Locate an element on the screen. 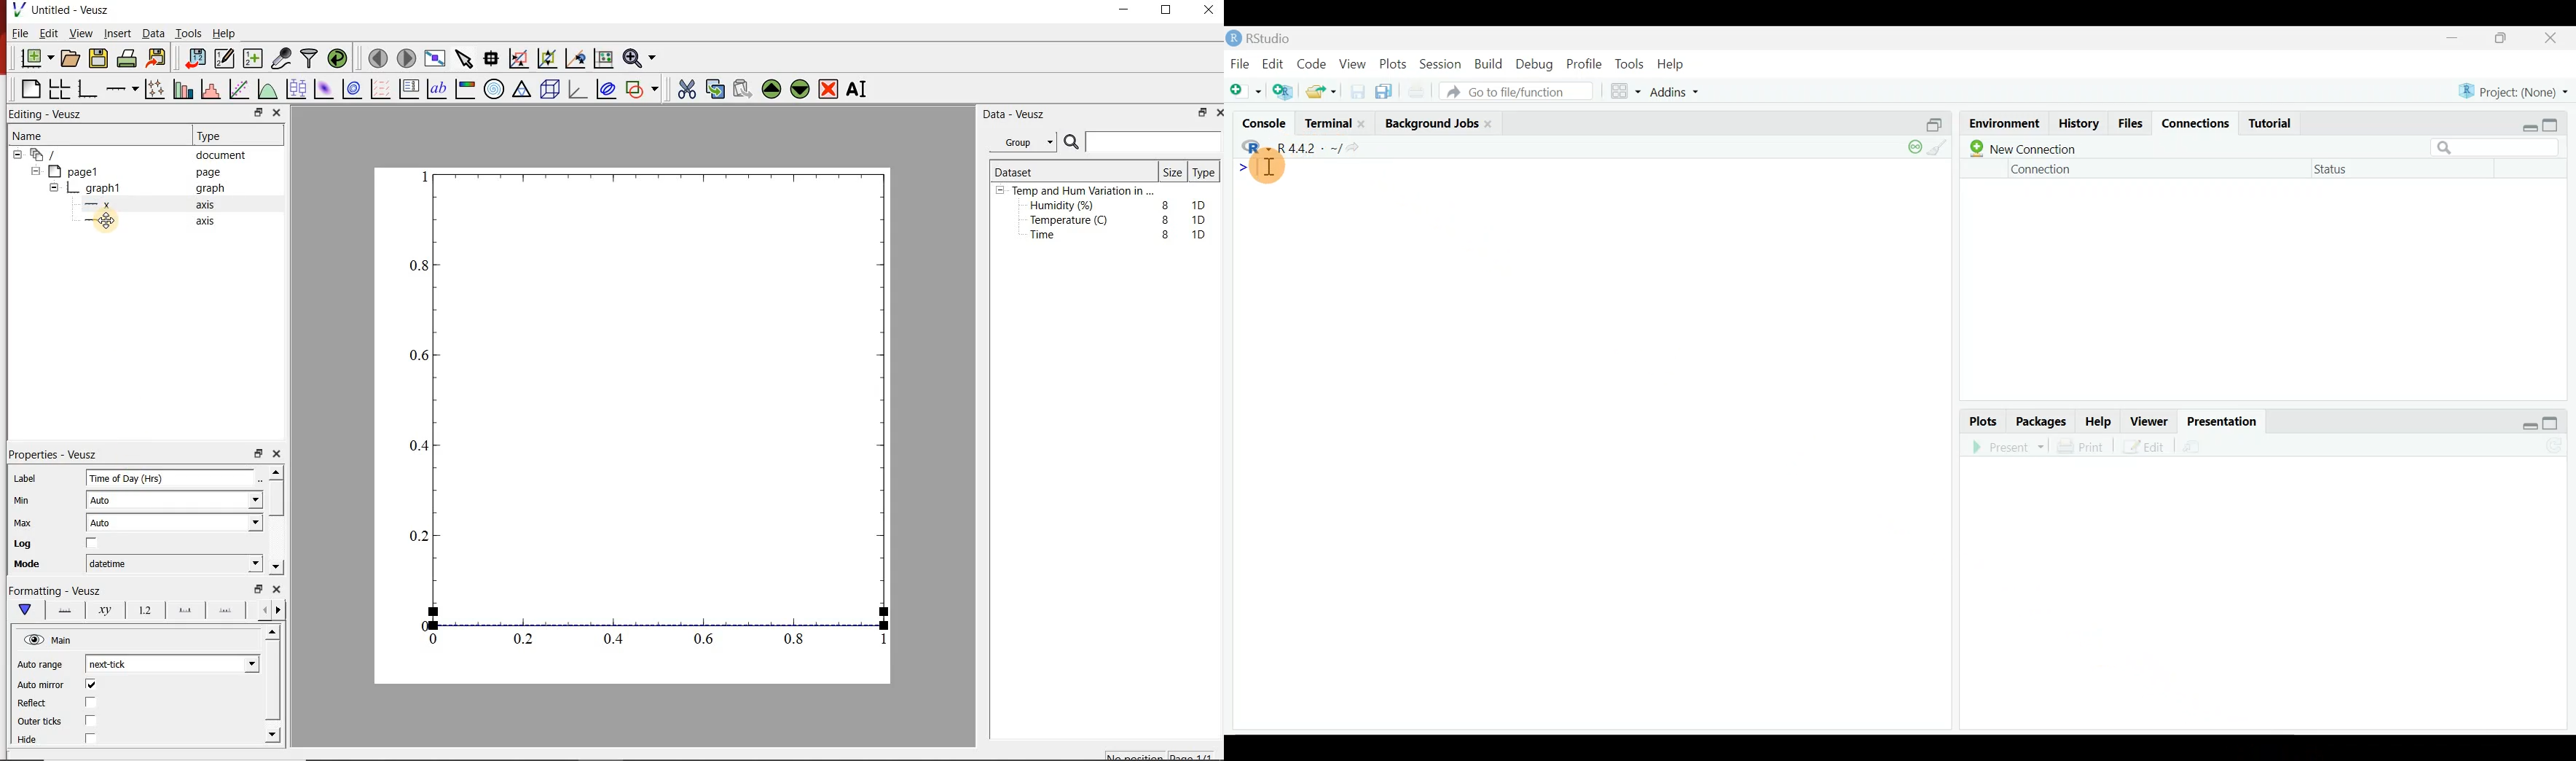  0 is located at coordinates (420, 623).